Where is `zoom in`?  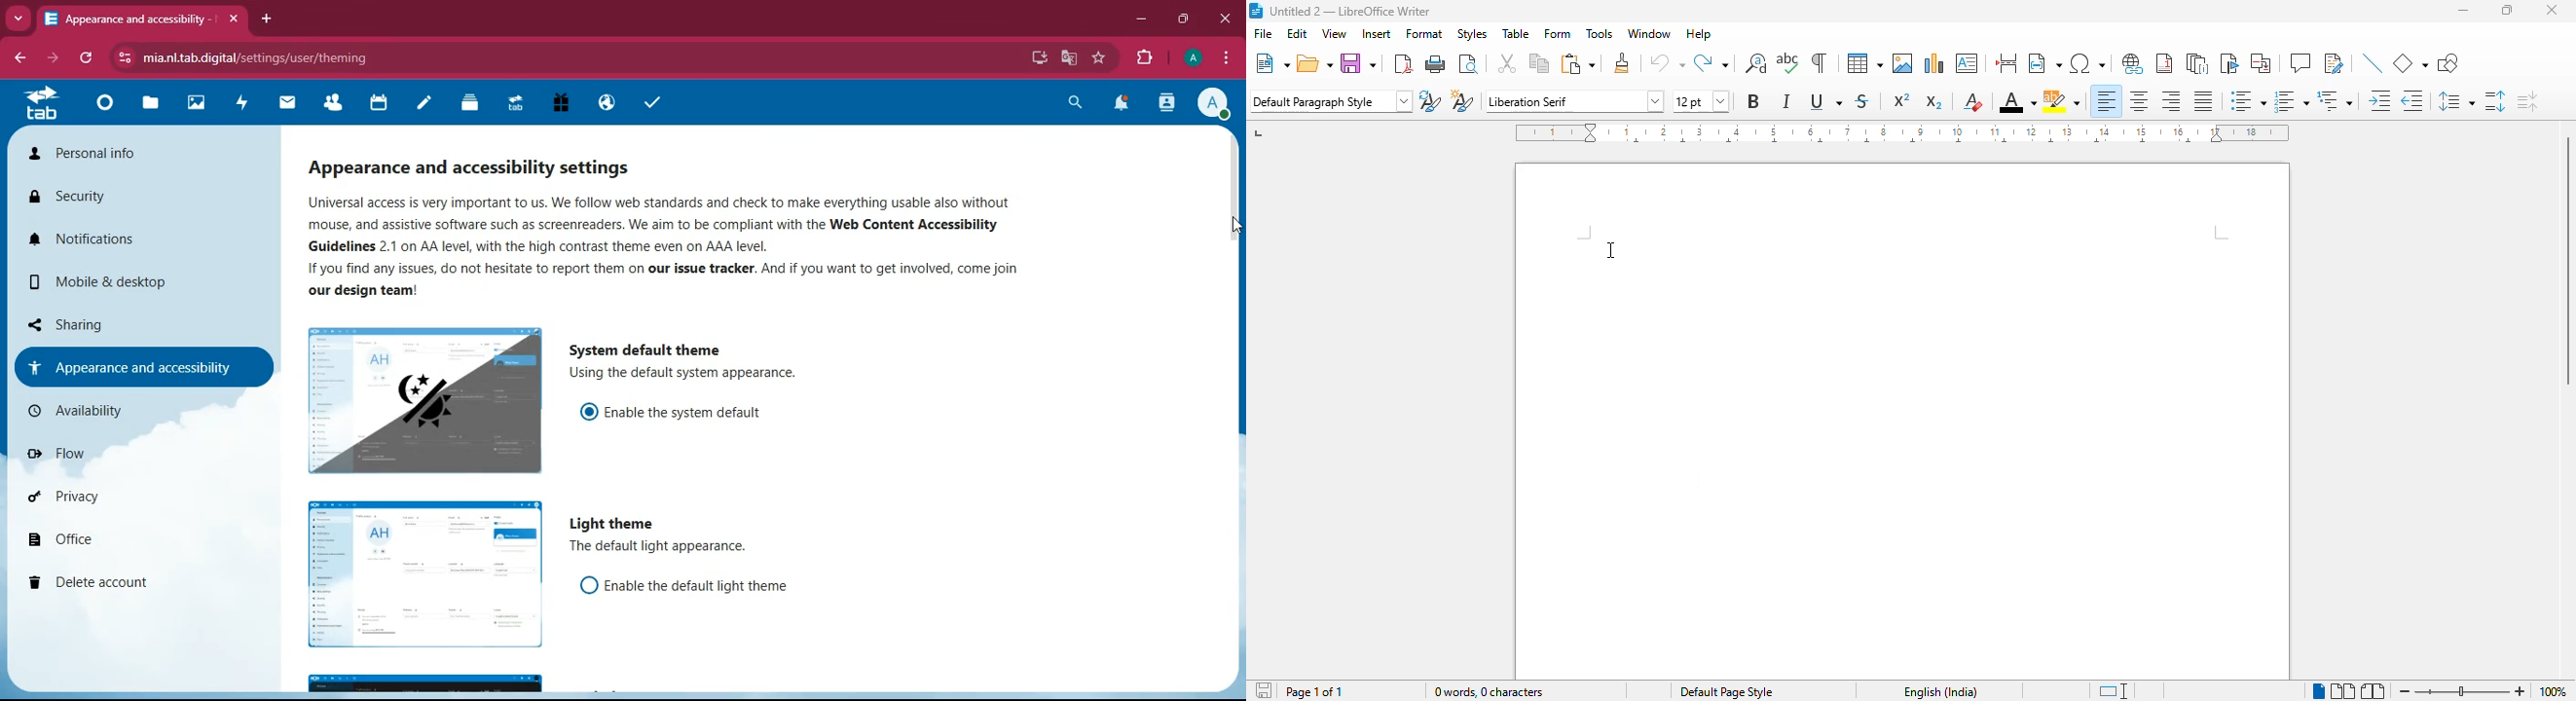 zoom in is located at coordinates (2519, 692).